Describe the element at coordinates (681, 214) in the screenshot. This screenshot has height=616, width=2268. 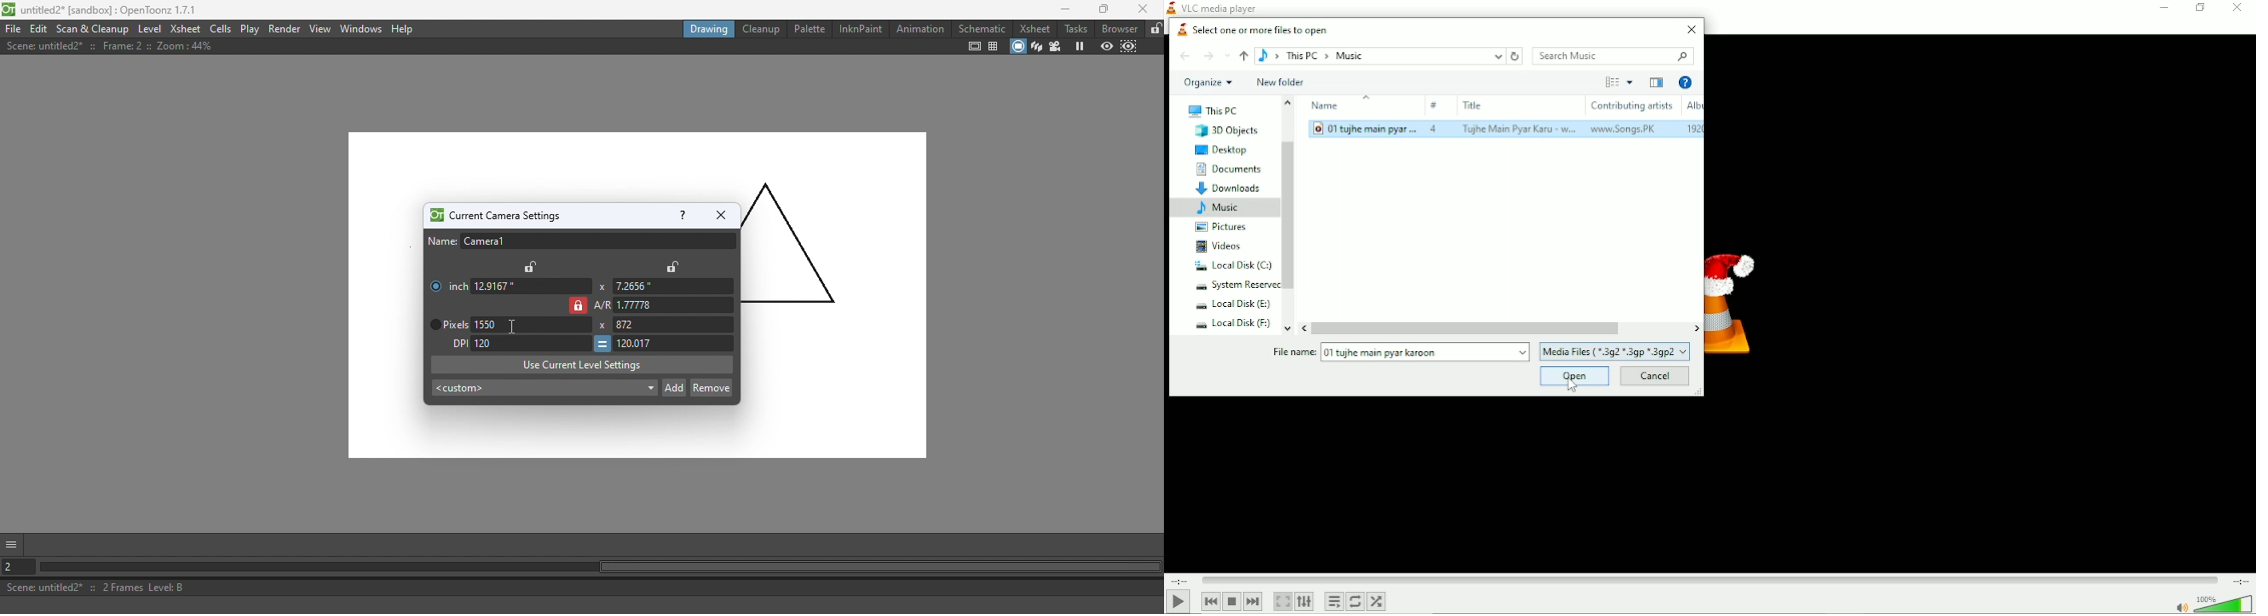
I see `Help` at that location.